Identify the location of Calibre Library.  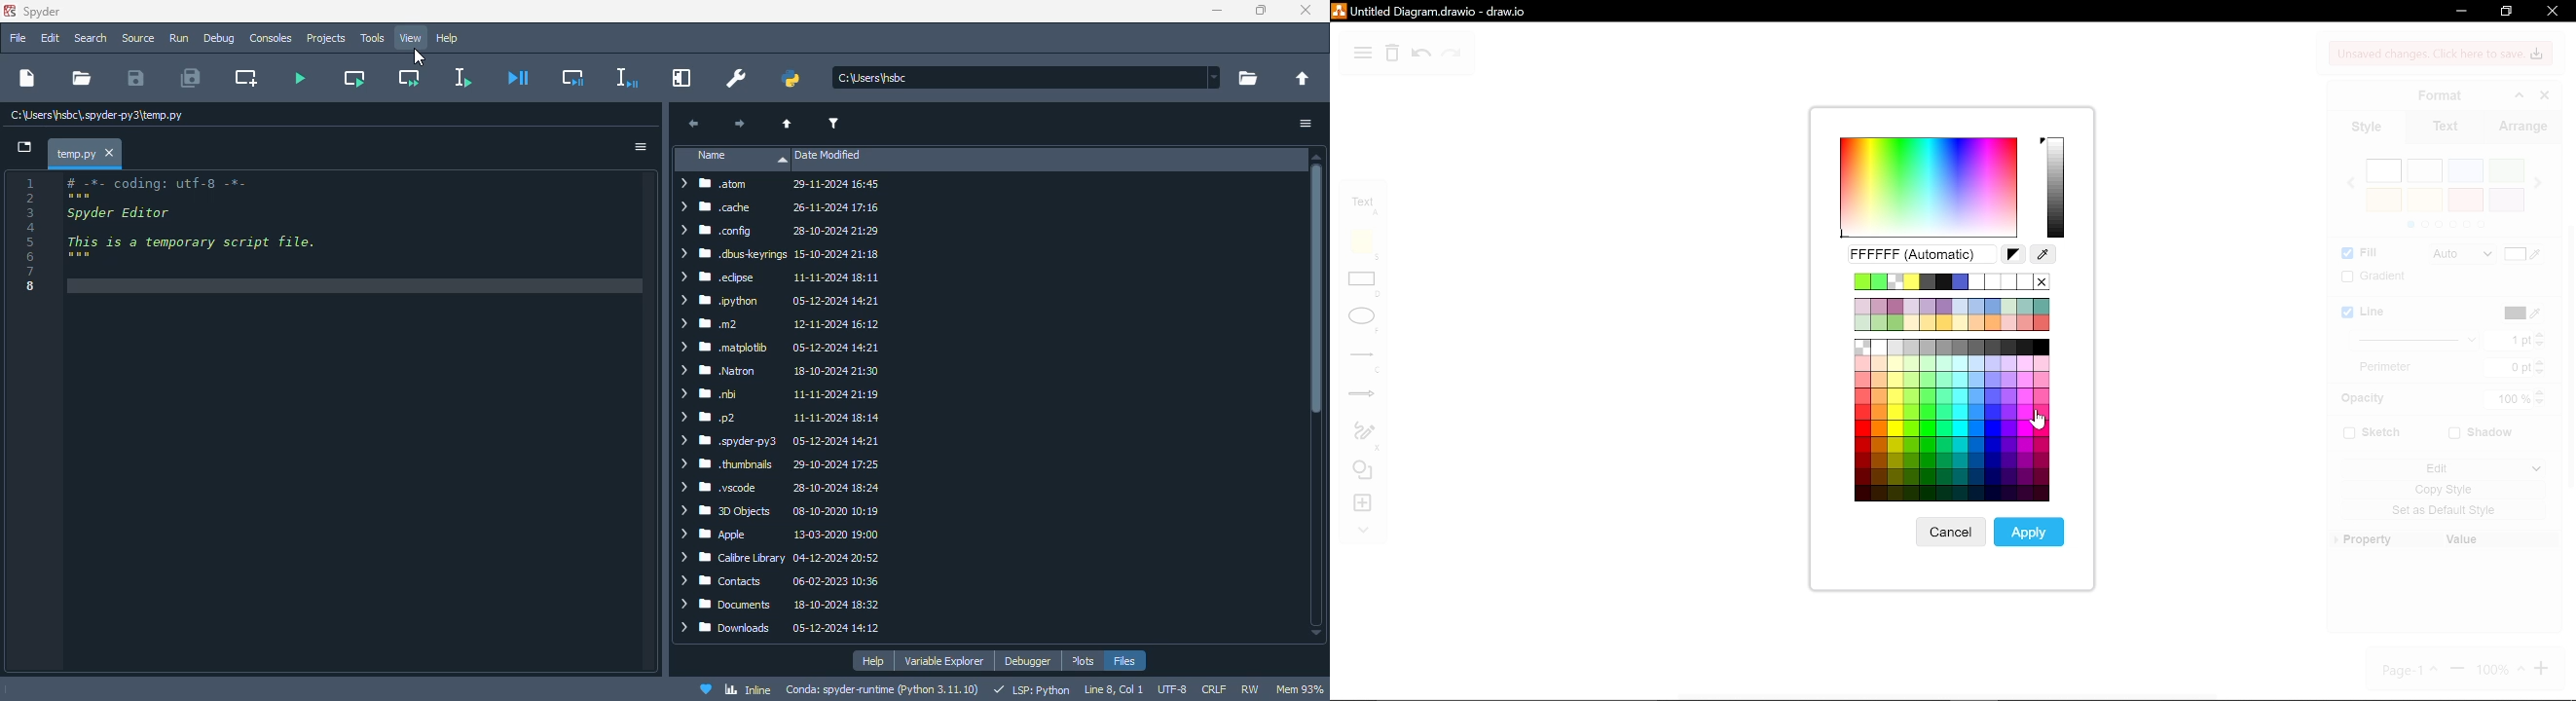
(791, 557).